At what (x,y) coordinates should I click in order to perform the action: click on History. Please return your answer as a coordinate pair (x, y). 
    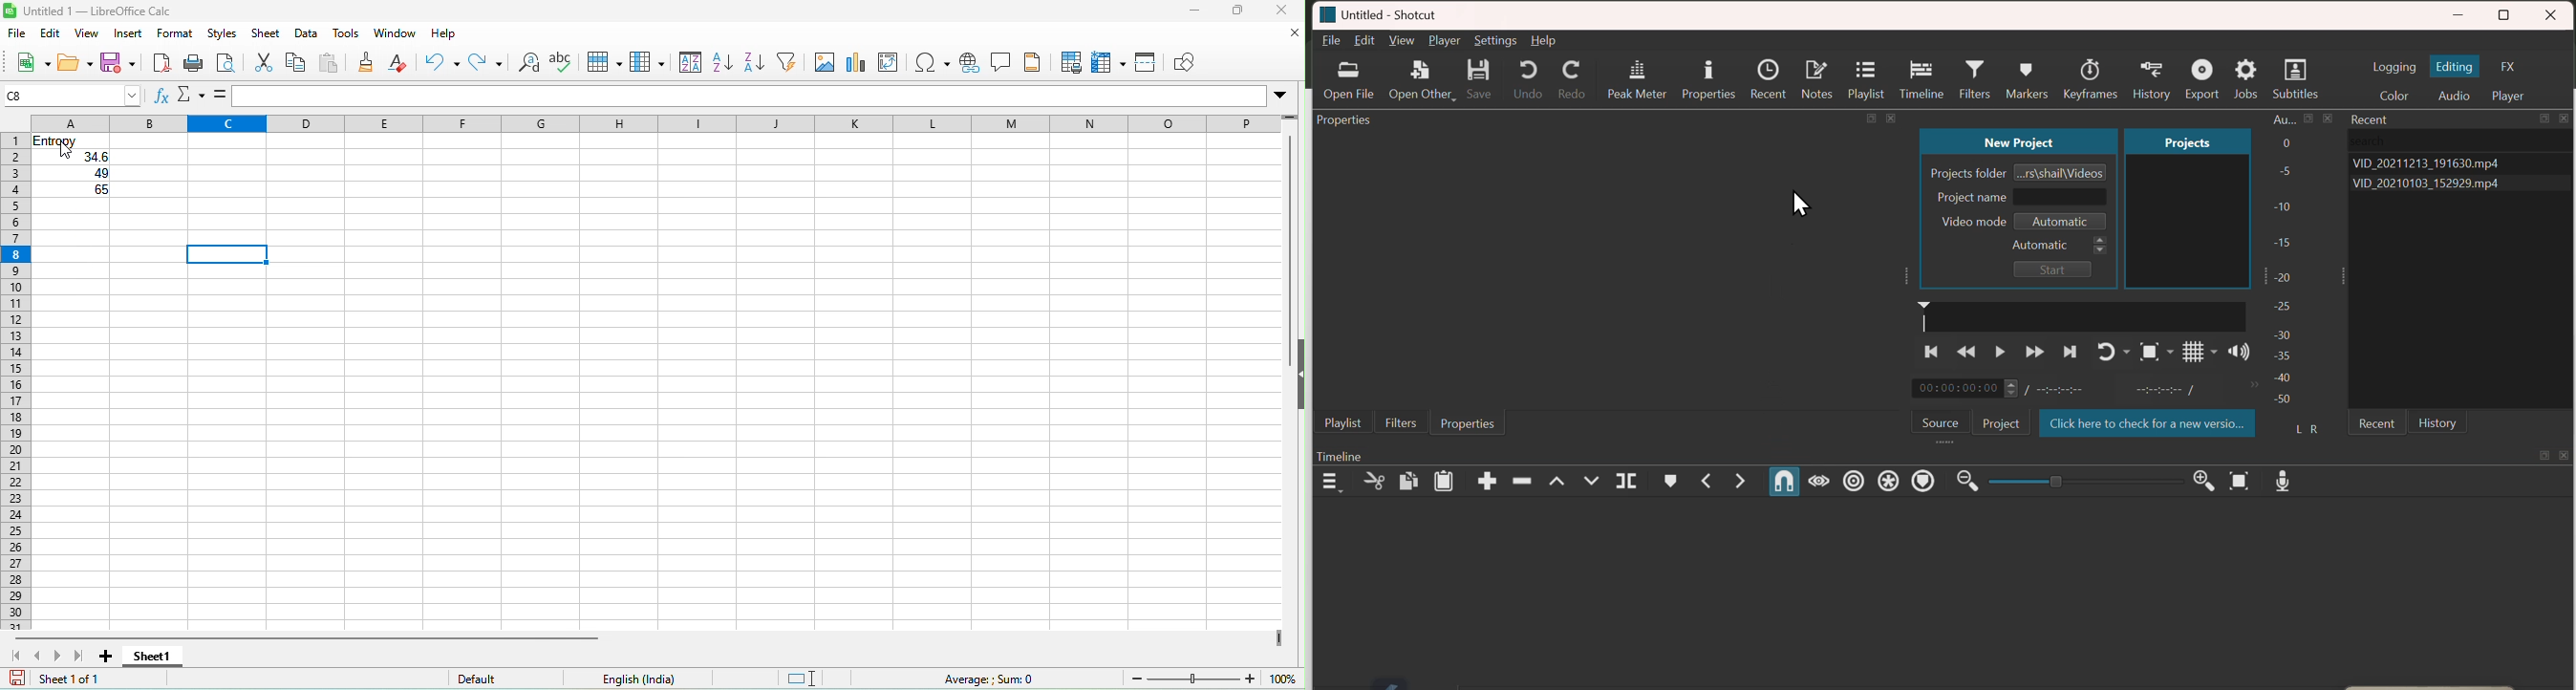
    Looking at the image, I should click on (2149, 72).